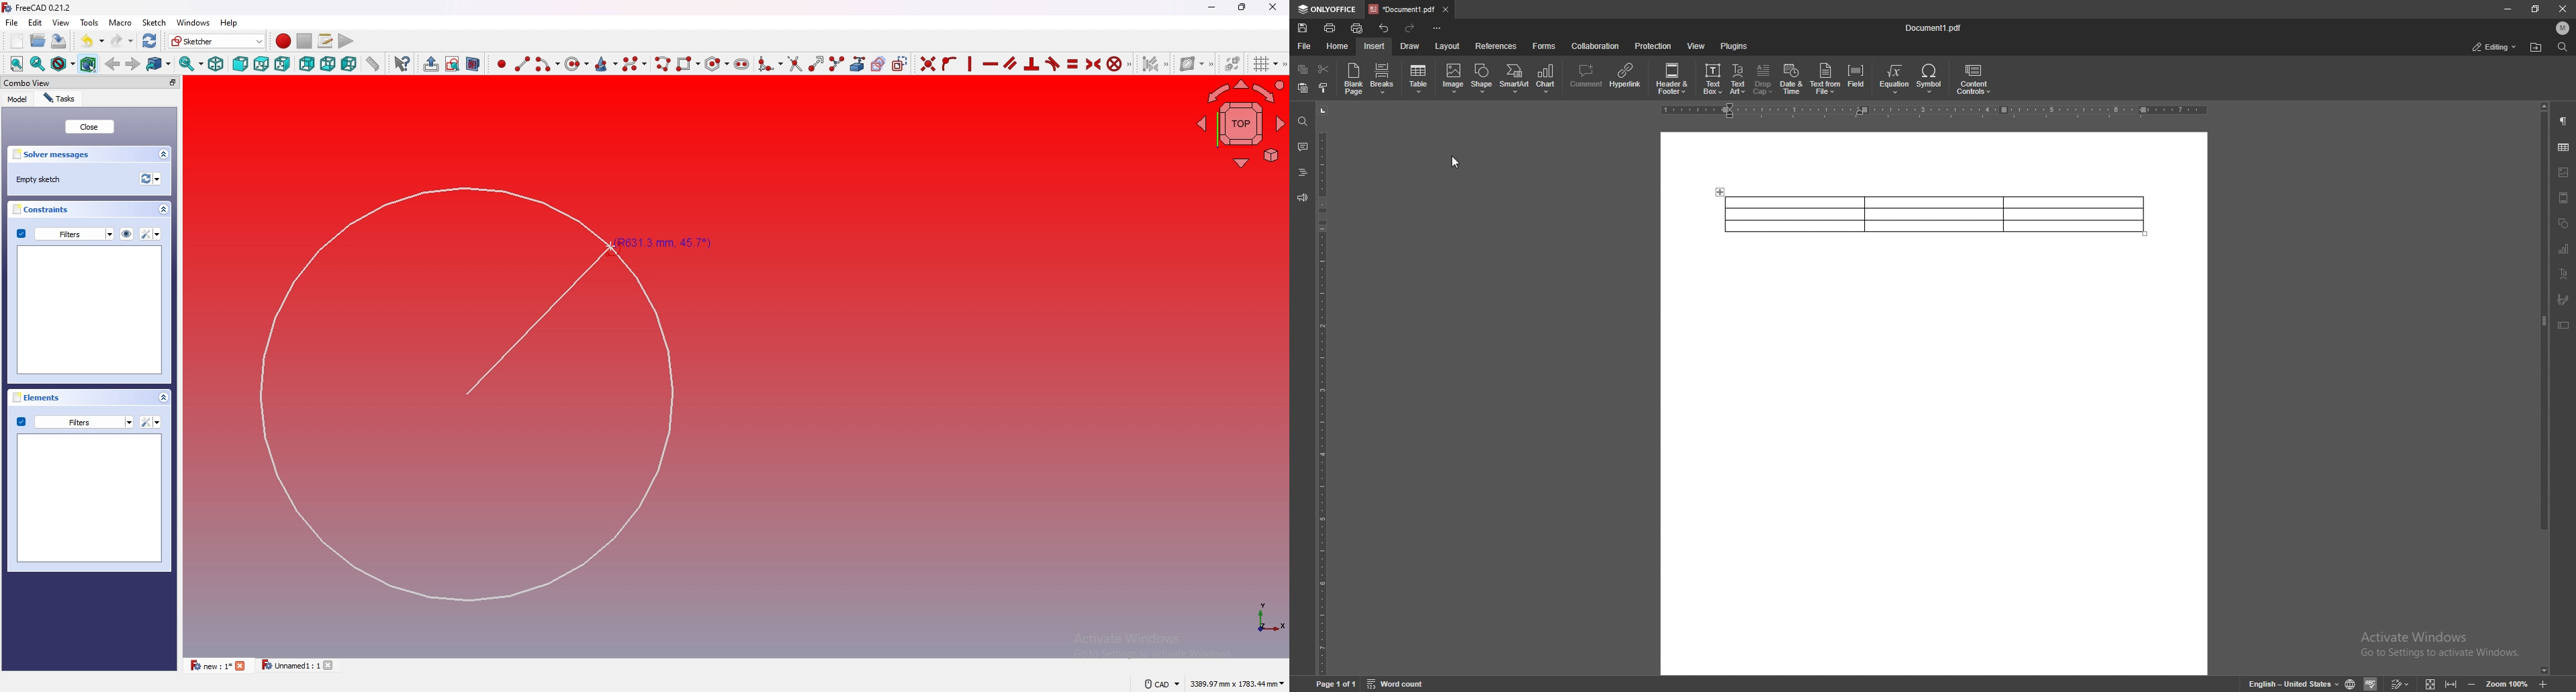 Image resolution: width=2576 pixels, height=700 pixels. Describe the element at coordinates (770, 63) in the screenshot. I see `create fillet` at that location.